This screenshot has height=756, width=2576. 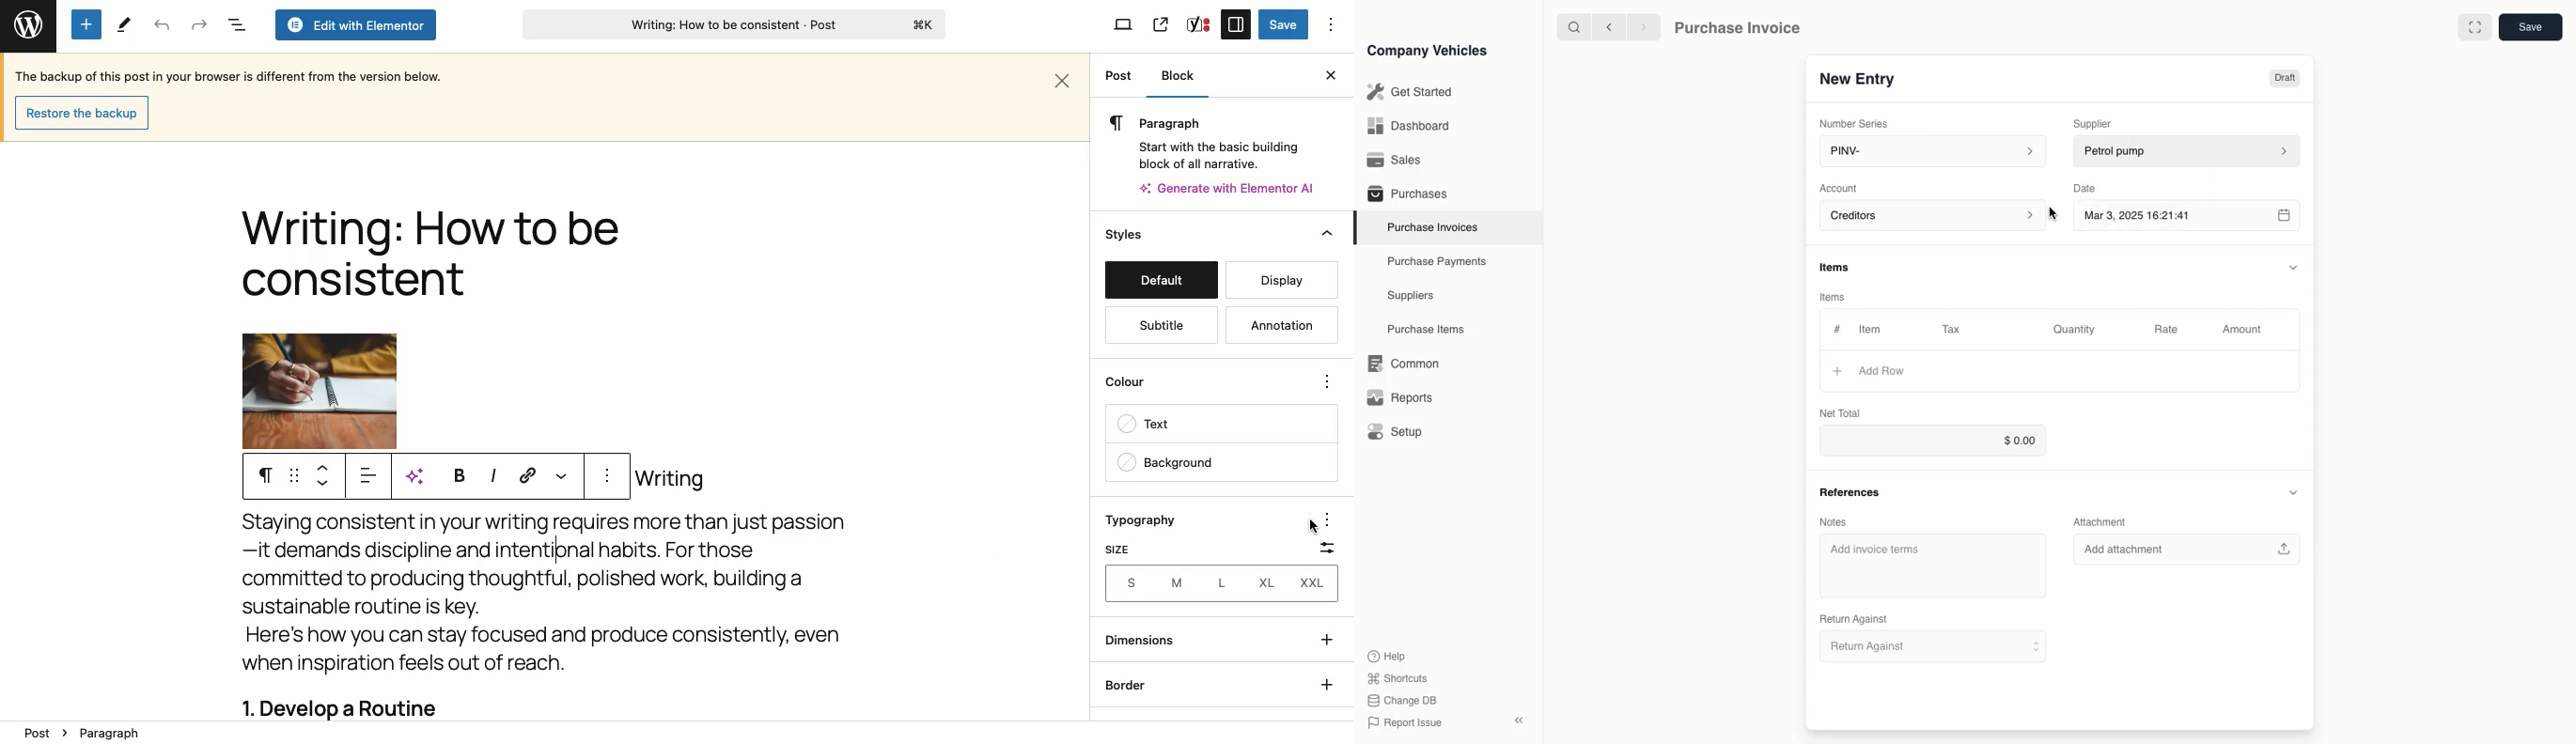 What do you see at coordinates (1399, 364) in the screenshot?
I see `Common` at bounding box center [1399, 364].